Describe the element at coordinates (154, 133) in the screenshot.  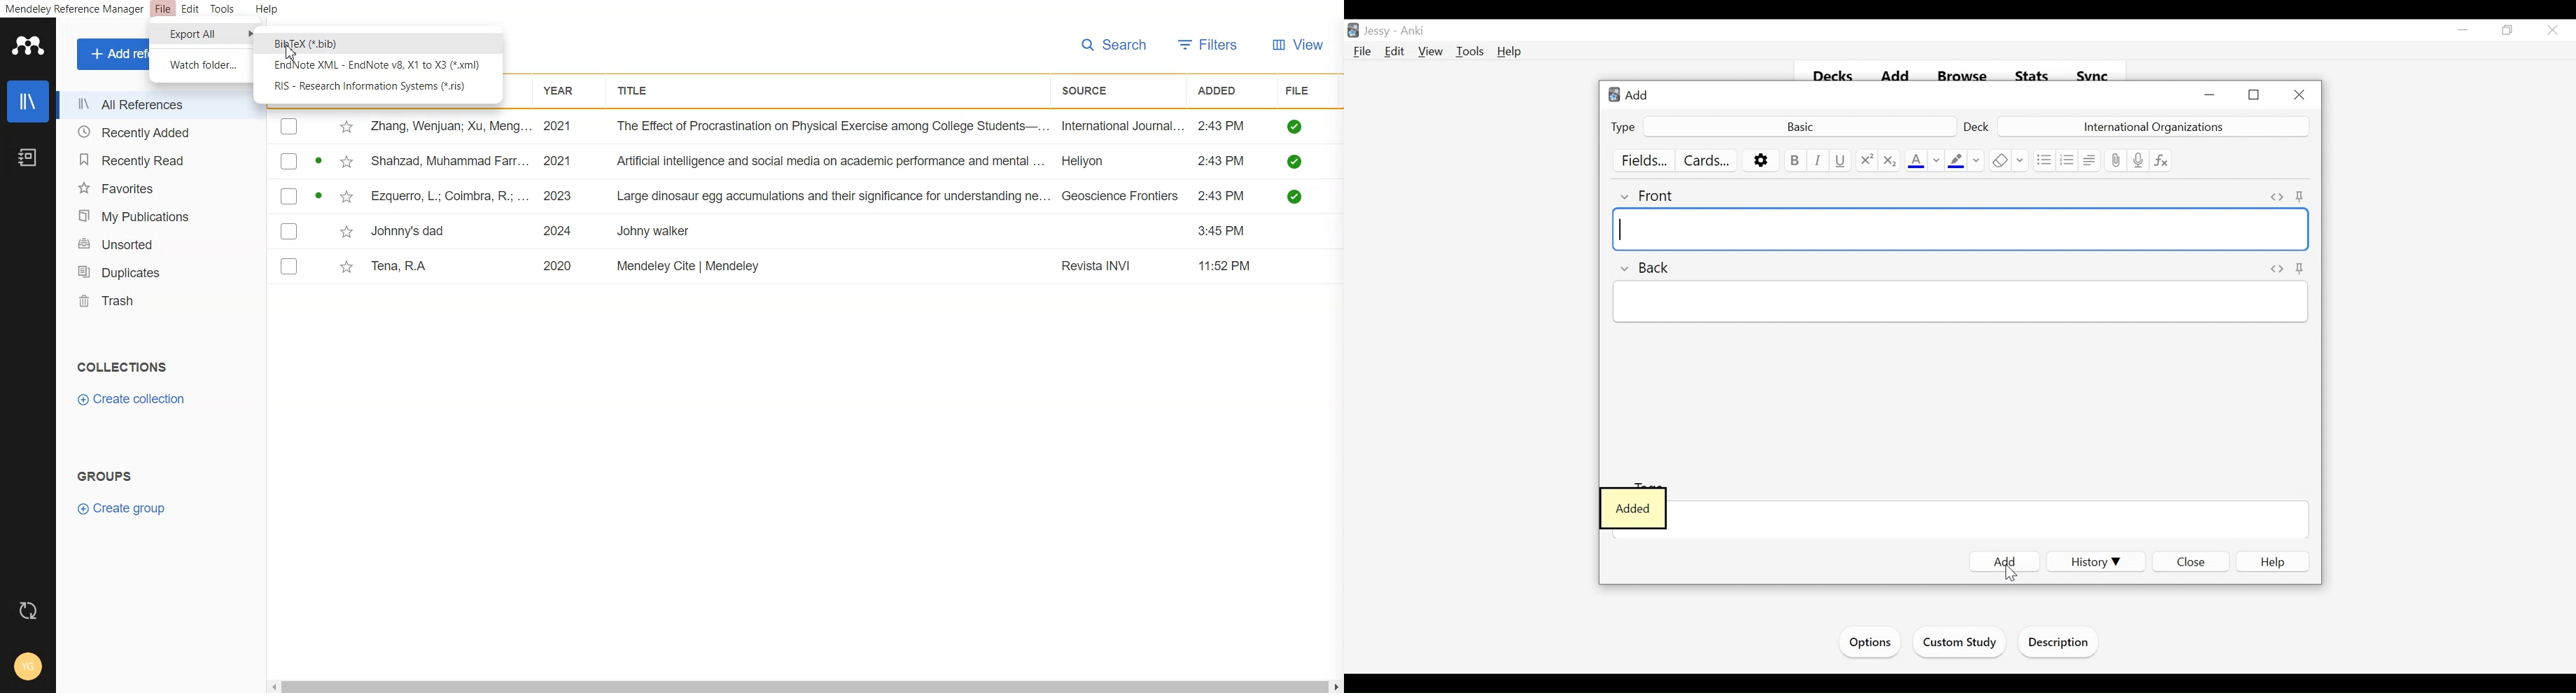
I see `Recently Added` at that location.